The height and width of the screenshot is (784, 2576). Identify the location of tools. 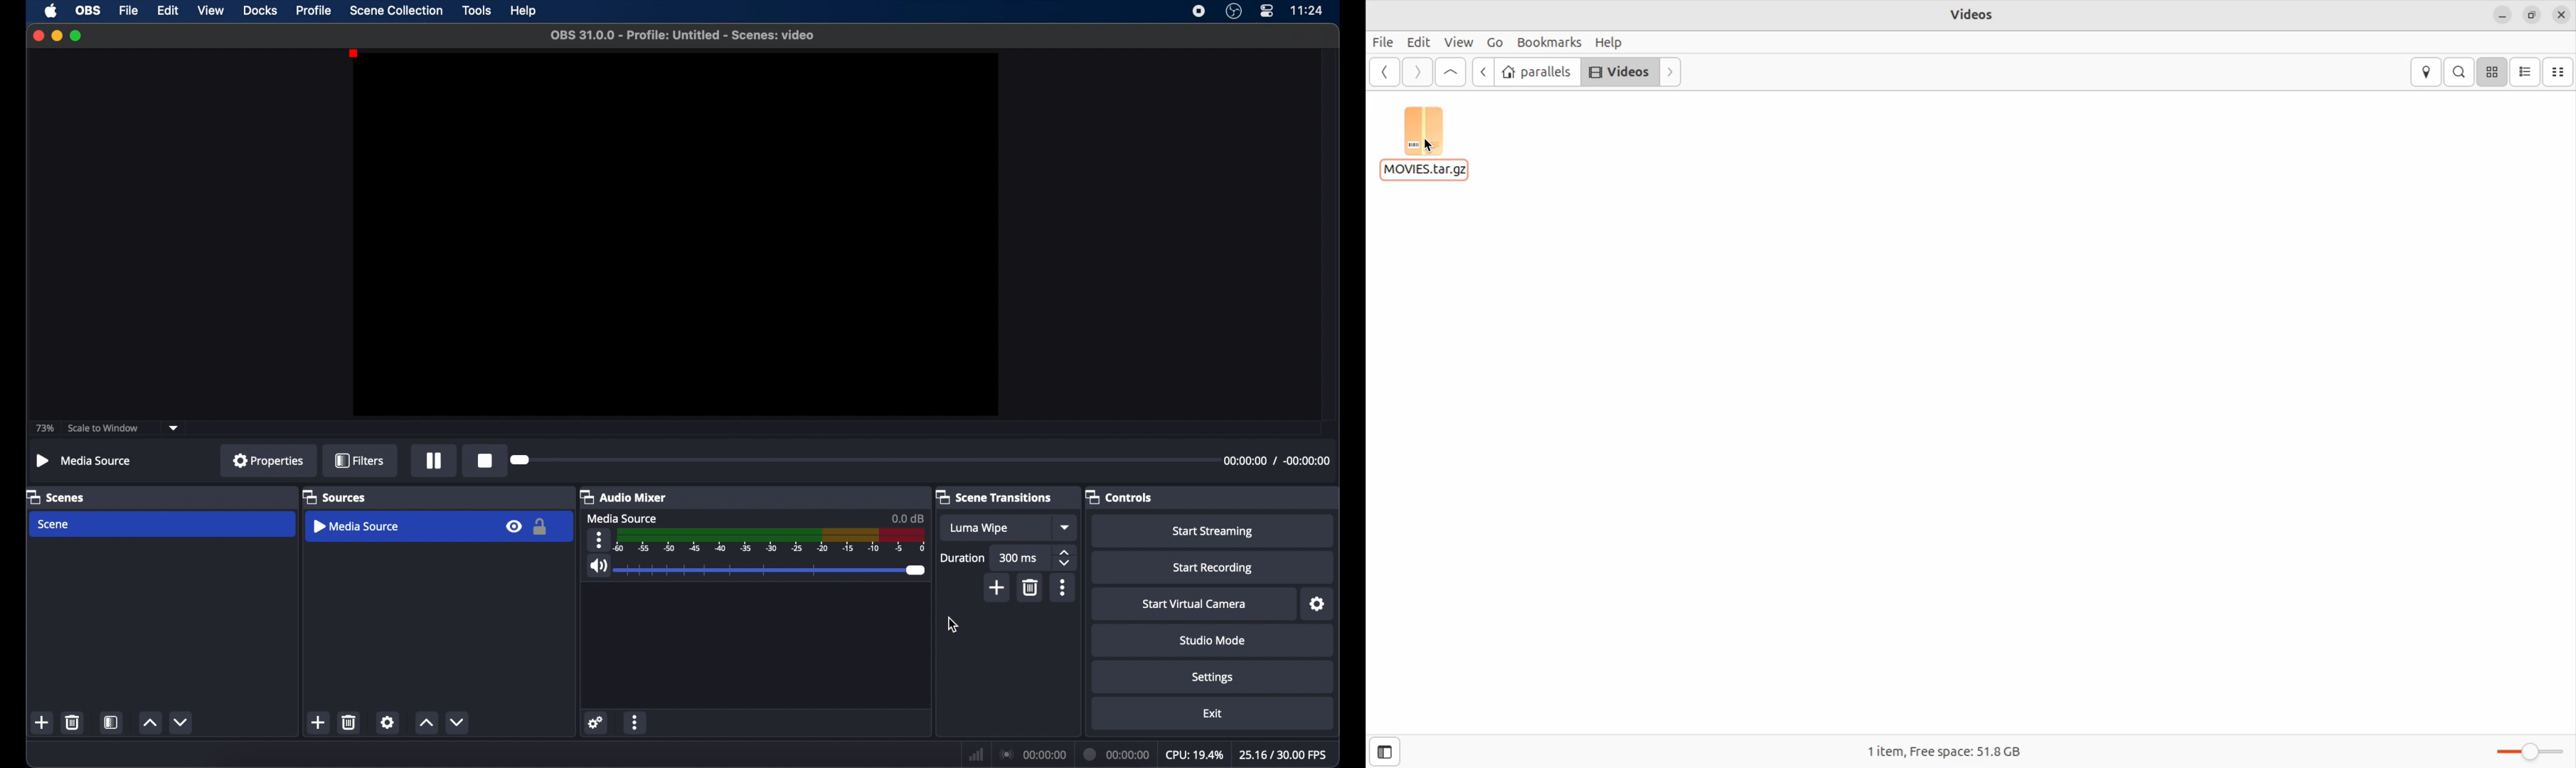
(477, 10).